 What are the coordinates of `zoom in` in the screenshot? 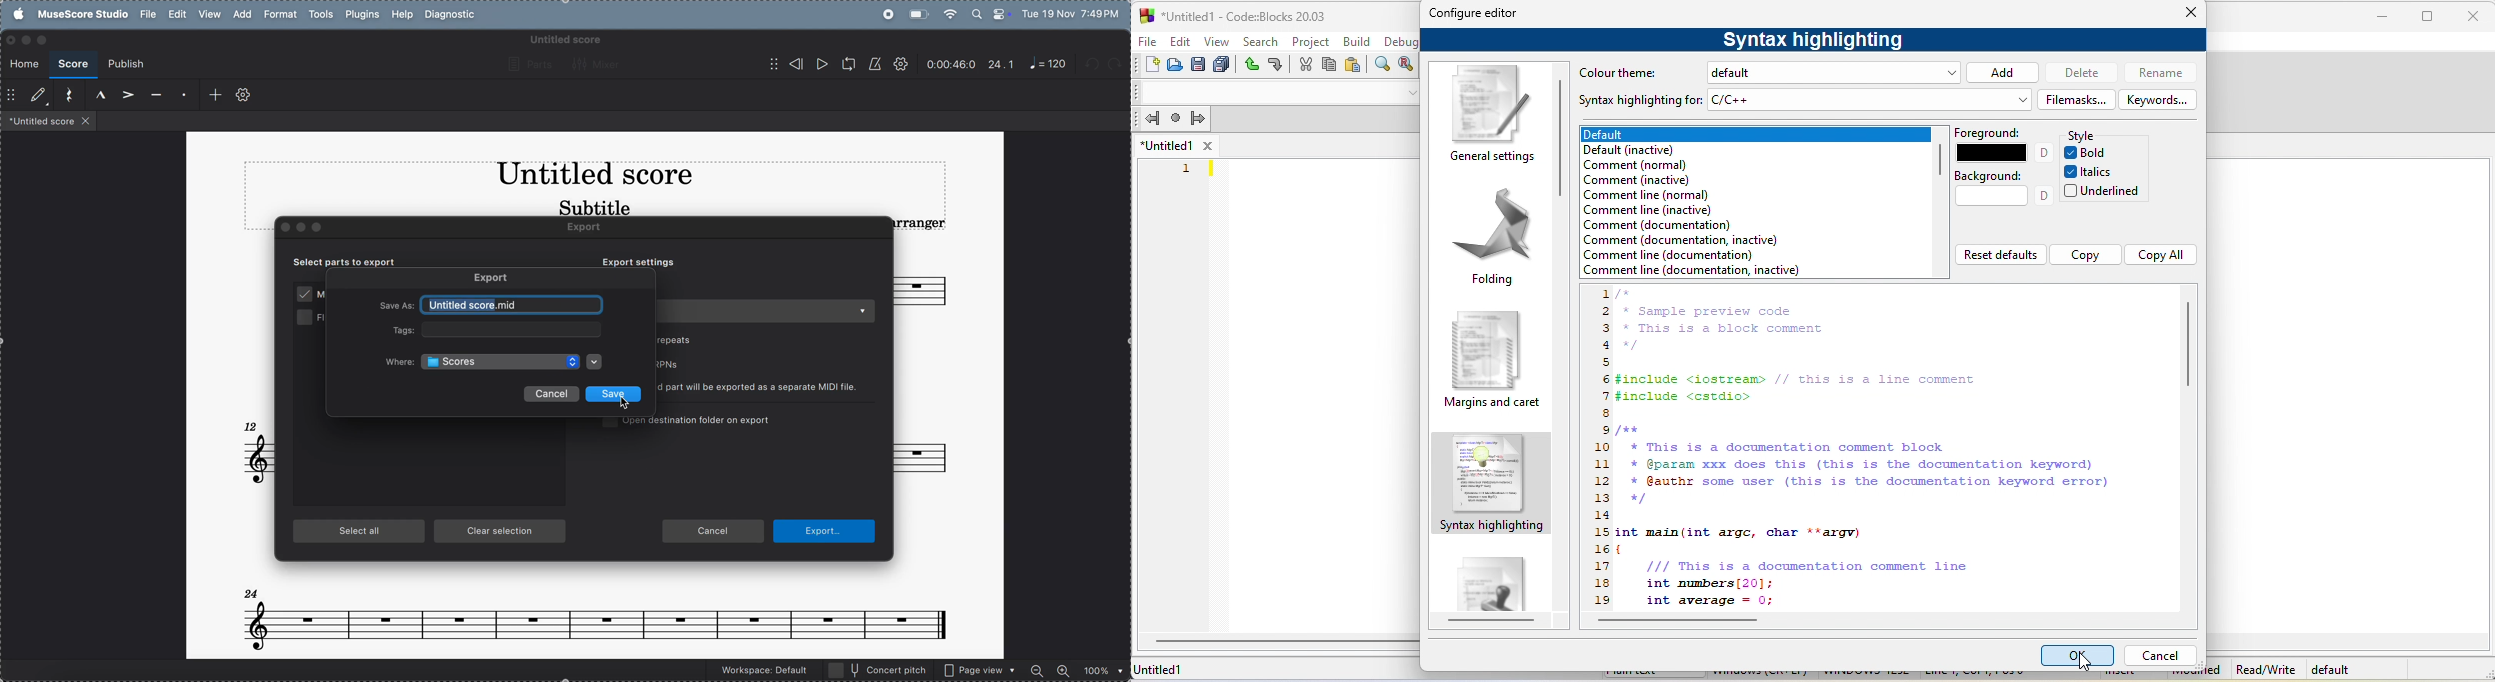 It's located at (1063, 669).